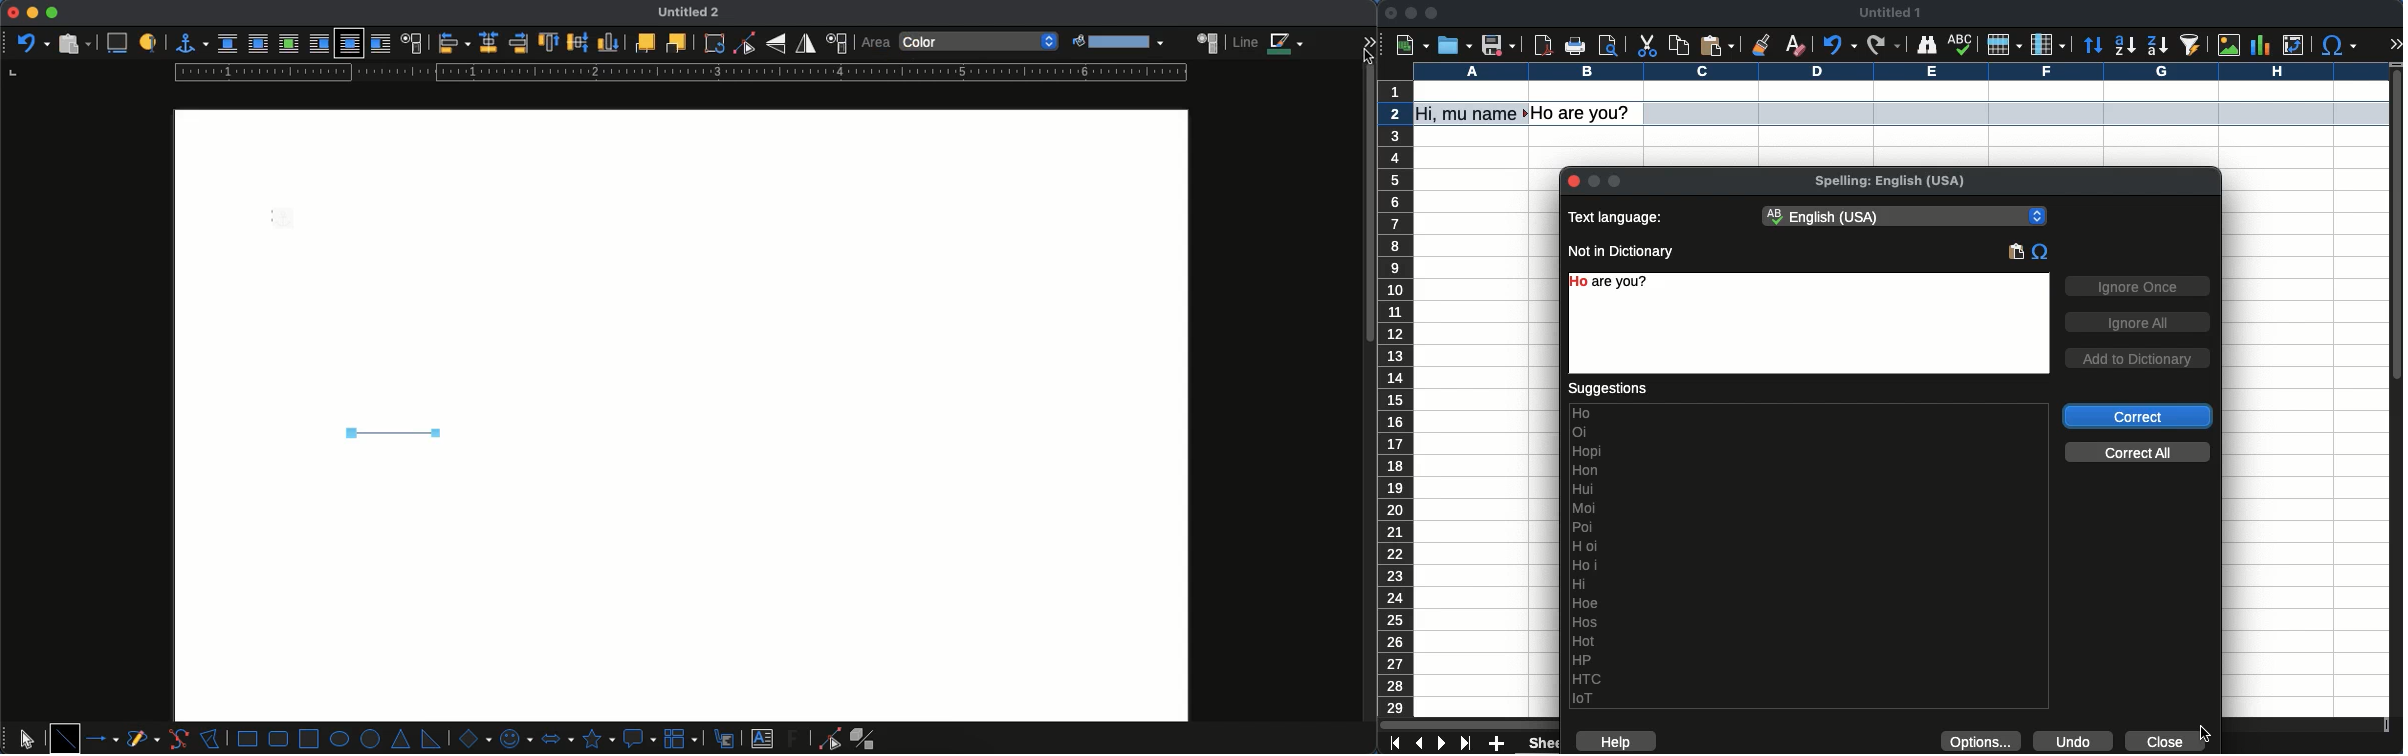 The width and height of the screenshot is (2408, 756). Describe the element at coordinates (876, 43) in the screenshot. I see `area` at that location.